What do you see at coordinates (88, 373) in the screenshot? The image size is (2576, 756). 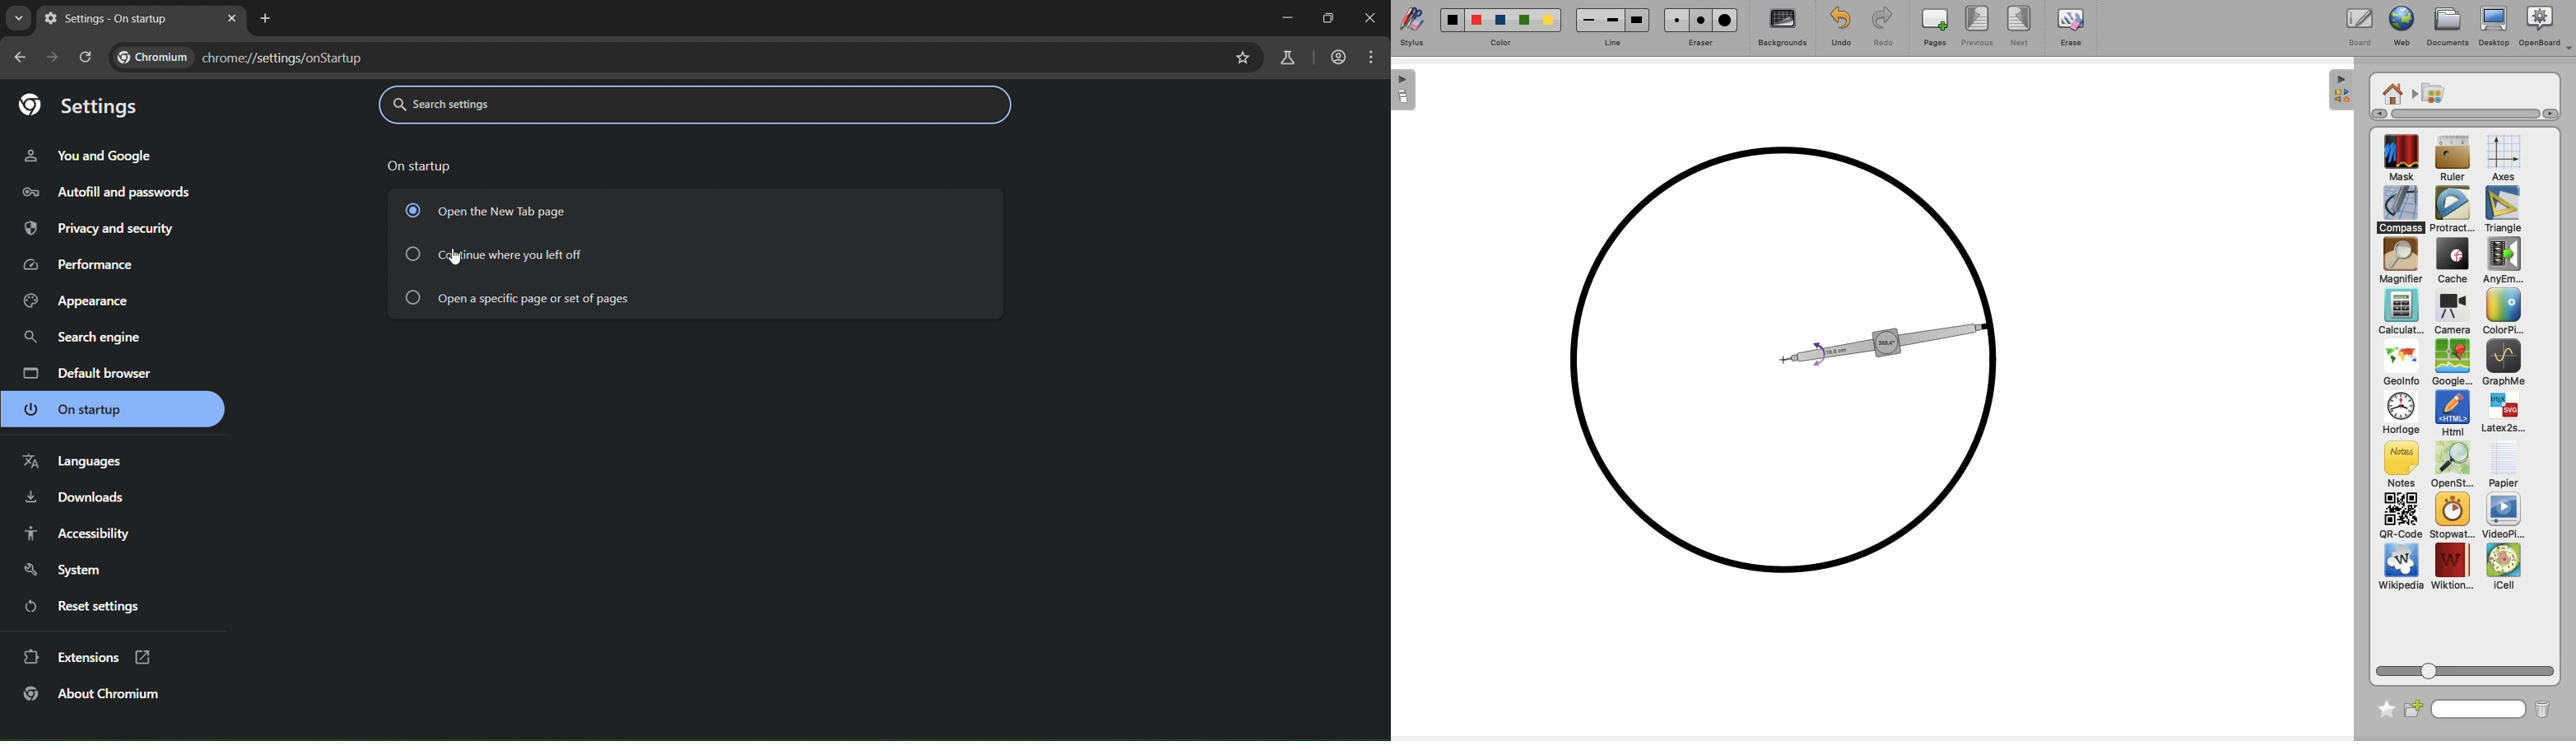 I see `default browser` at bounding box center [88, 373].